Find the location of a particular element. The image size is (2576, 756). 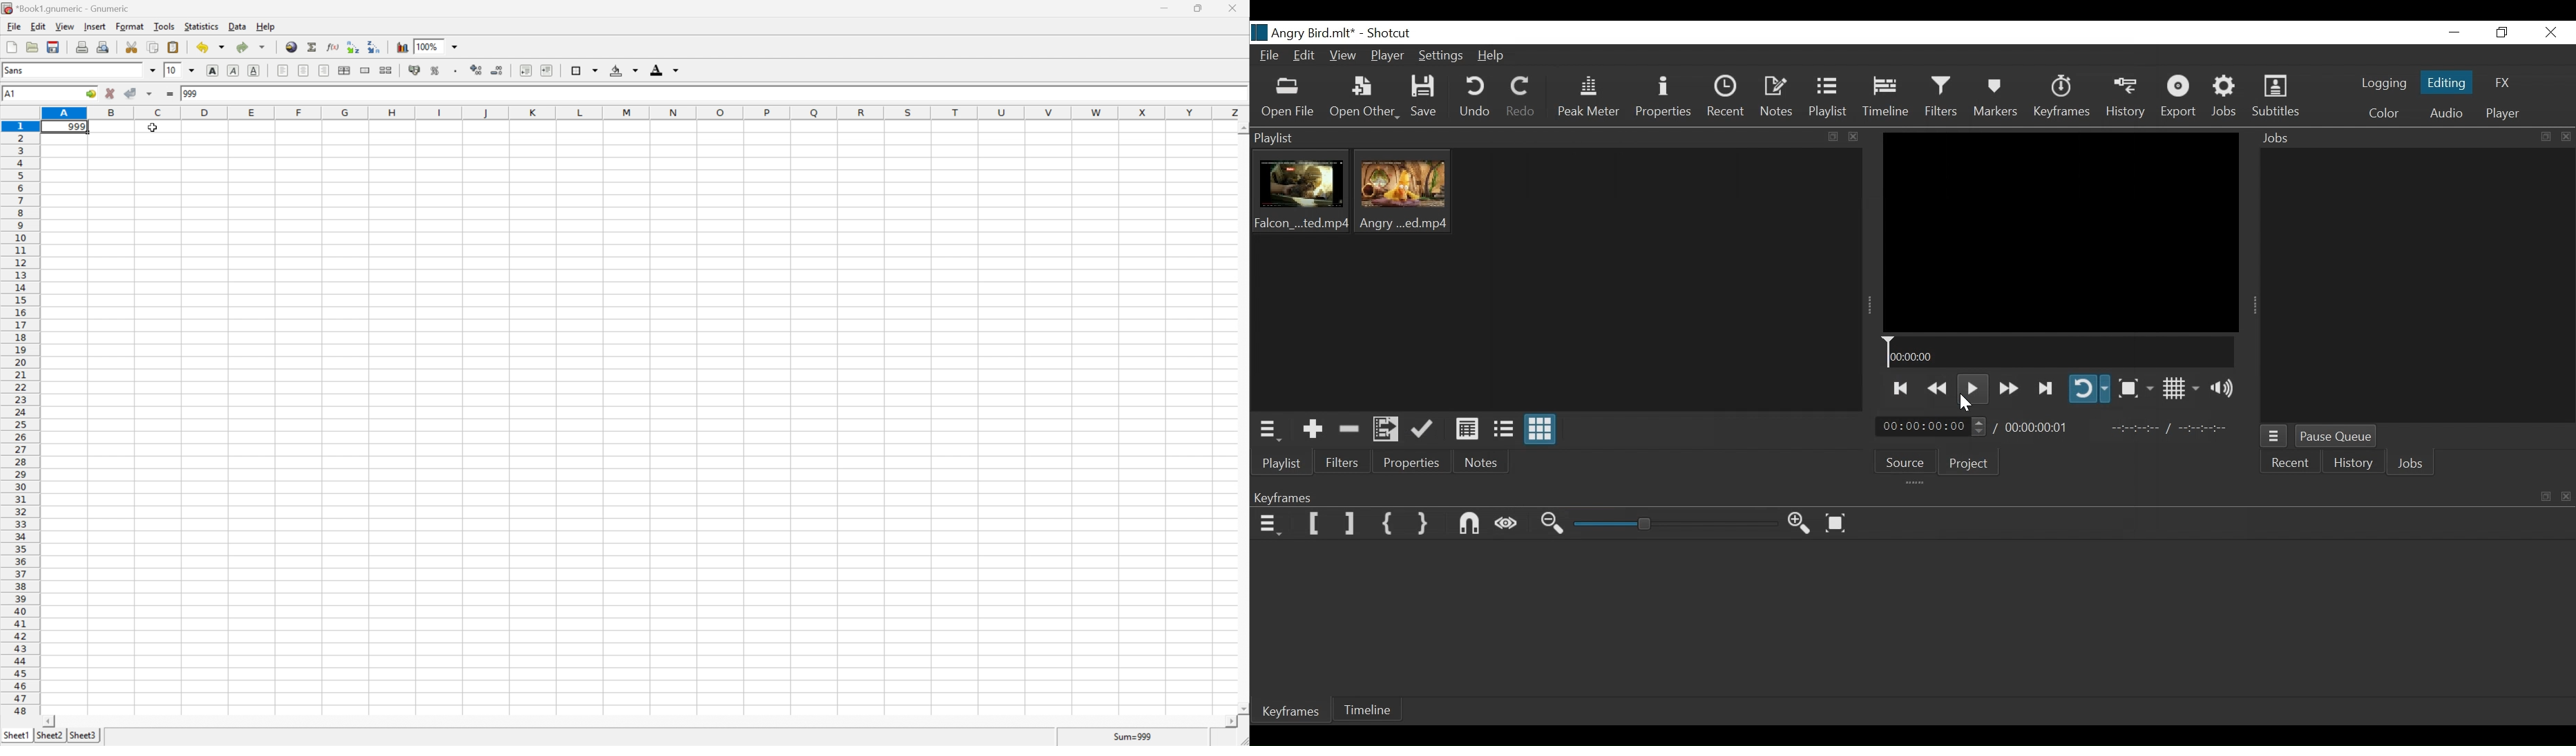

Playlist is located at coordinates (1285, 463).